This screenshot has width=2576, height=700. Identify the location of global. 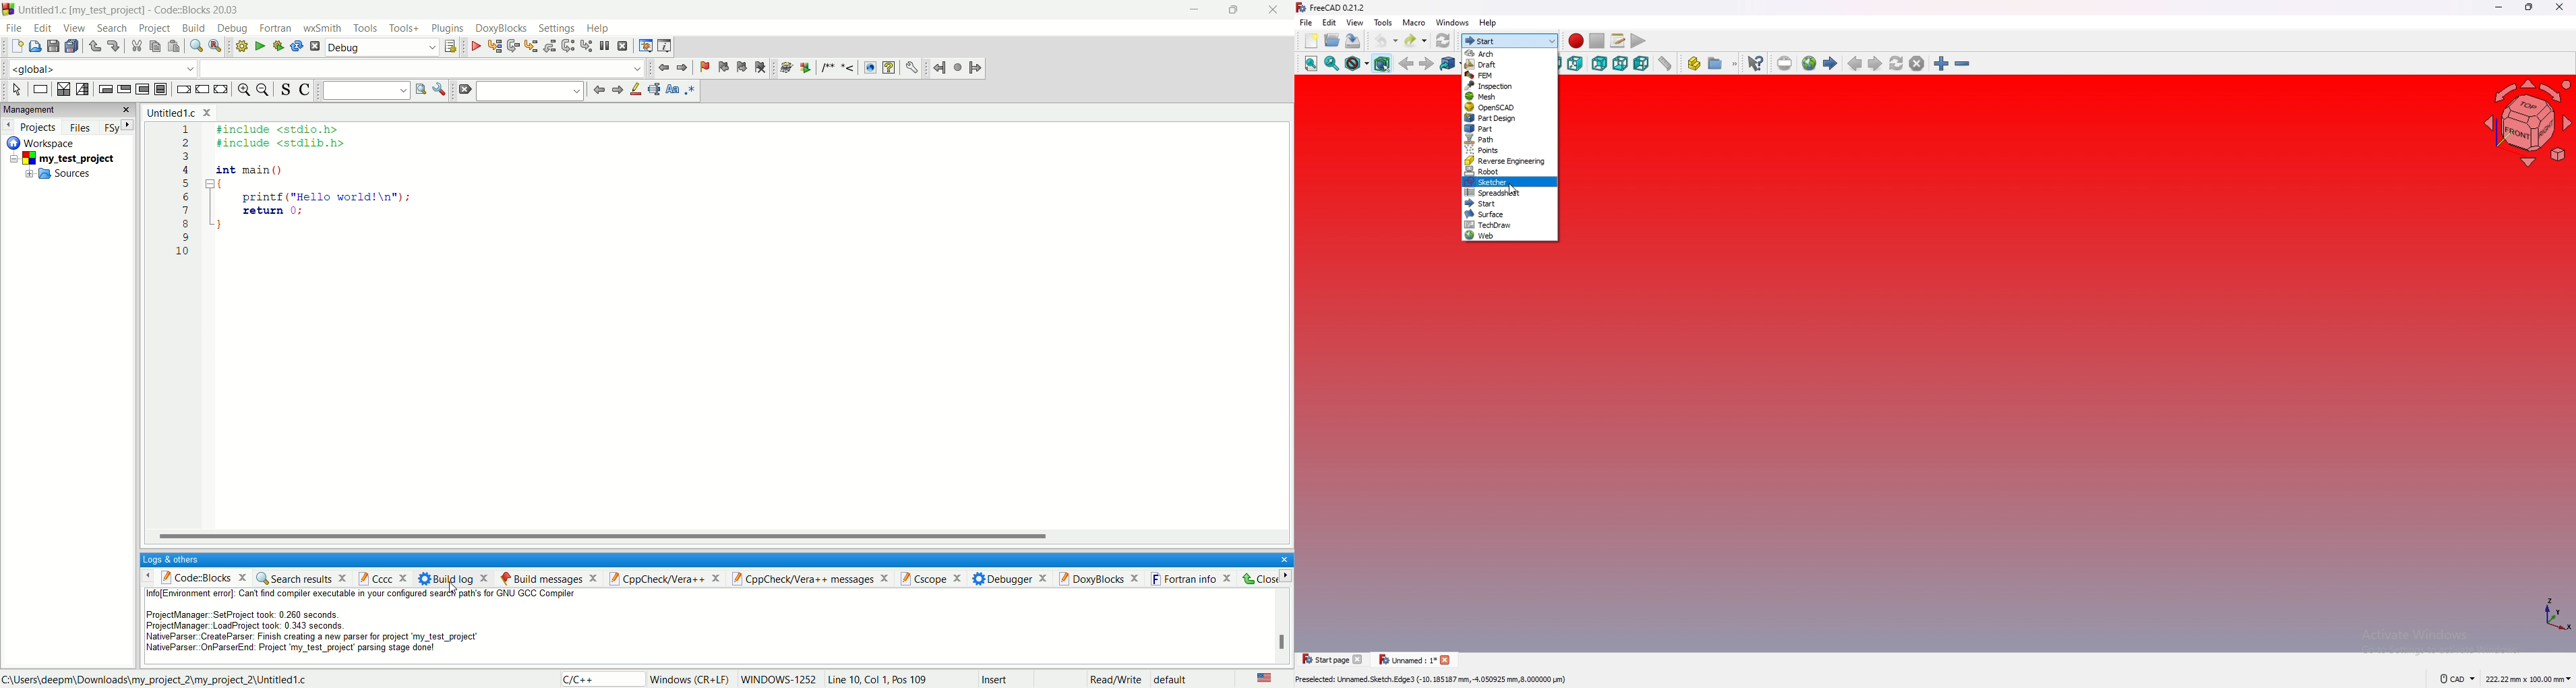
(98, 67).